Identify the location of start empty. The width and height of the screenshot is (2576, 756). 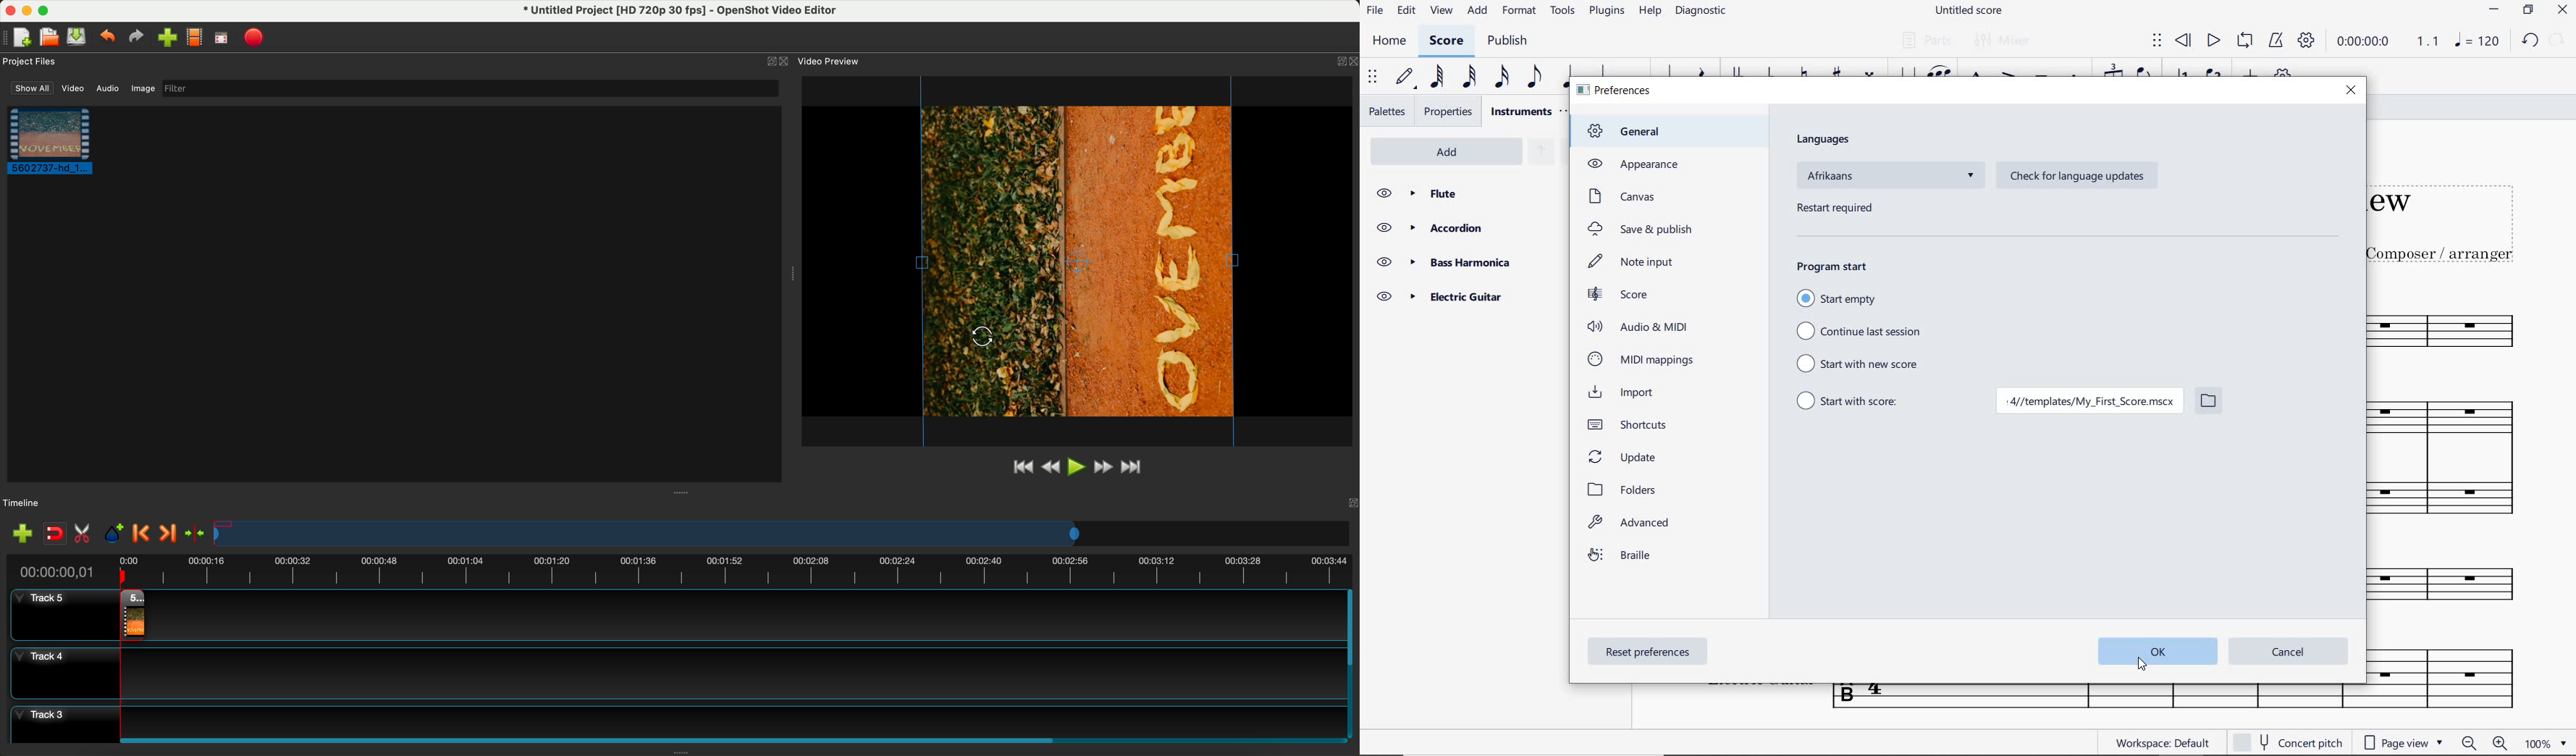
(1857, 298).